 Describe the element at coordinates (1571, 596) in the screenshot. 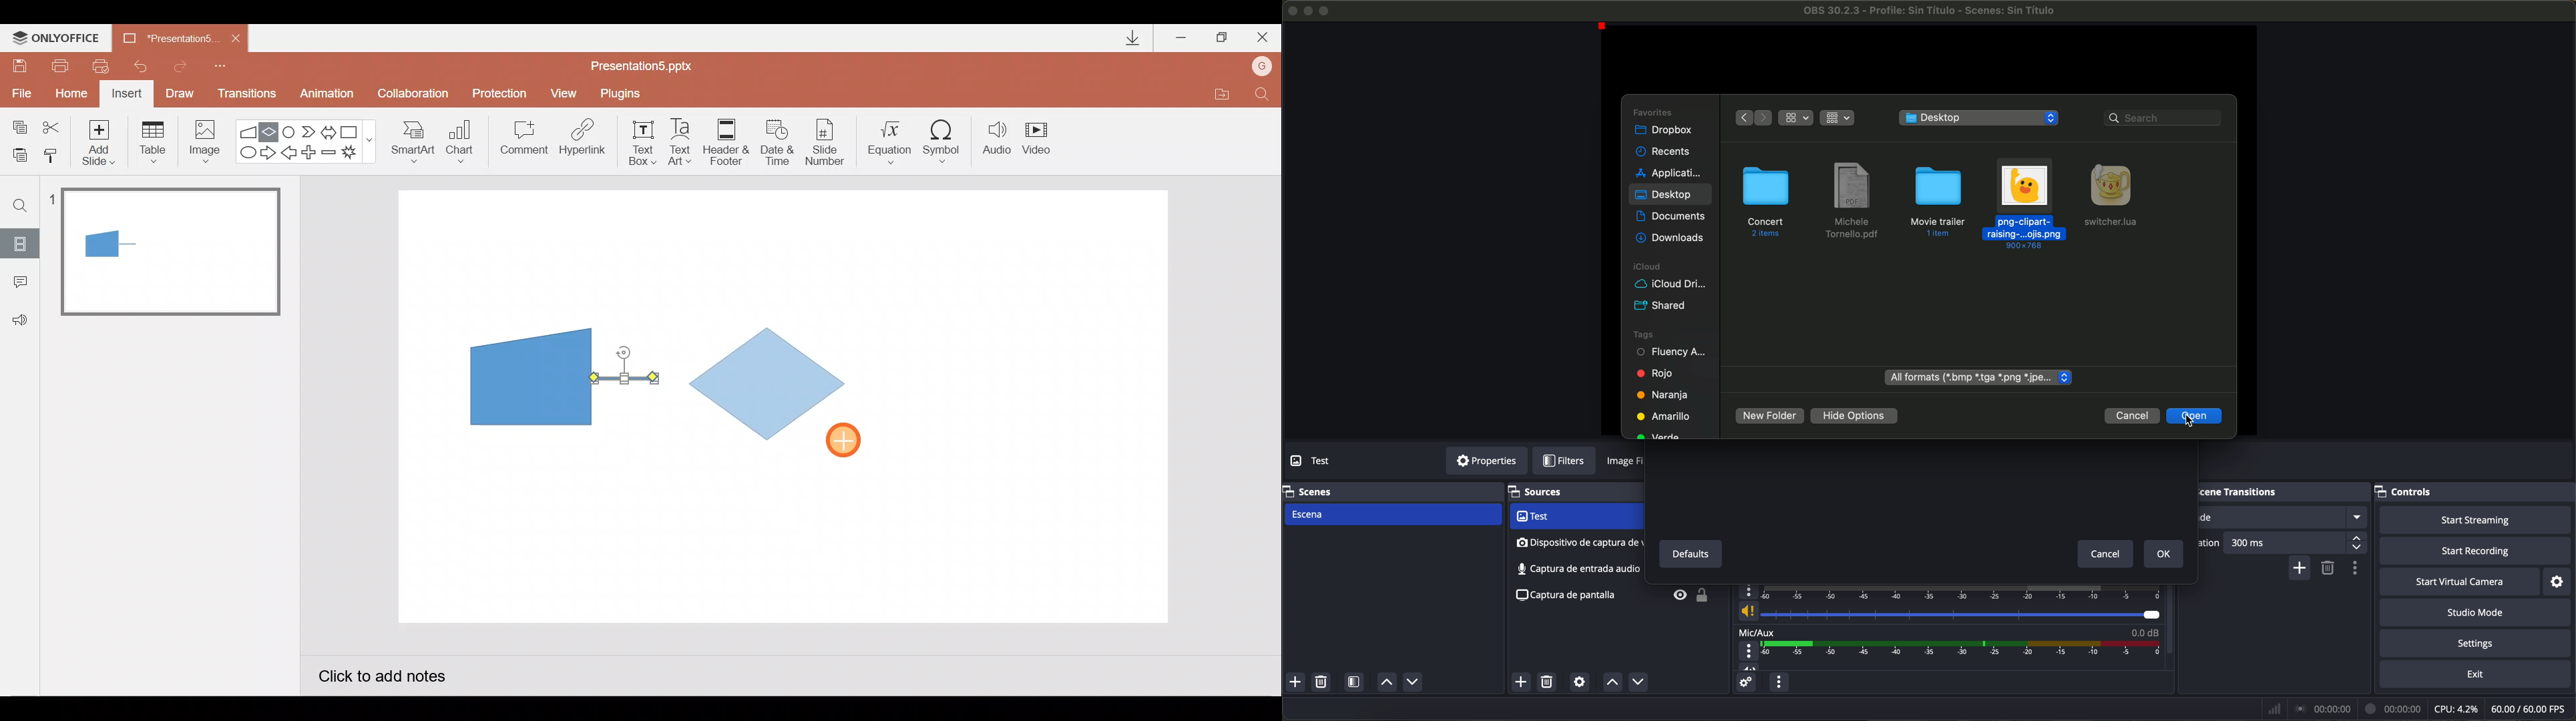

I see `screenshot` at that location.